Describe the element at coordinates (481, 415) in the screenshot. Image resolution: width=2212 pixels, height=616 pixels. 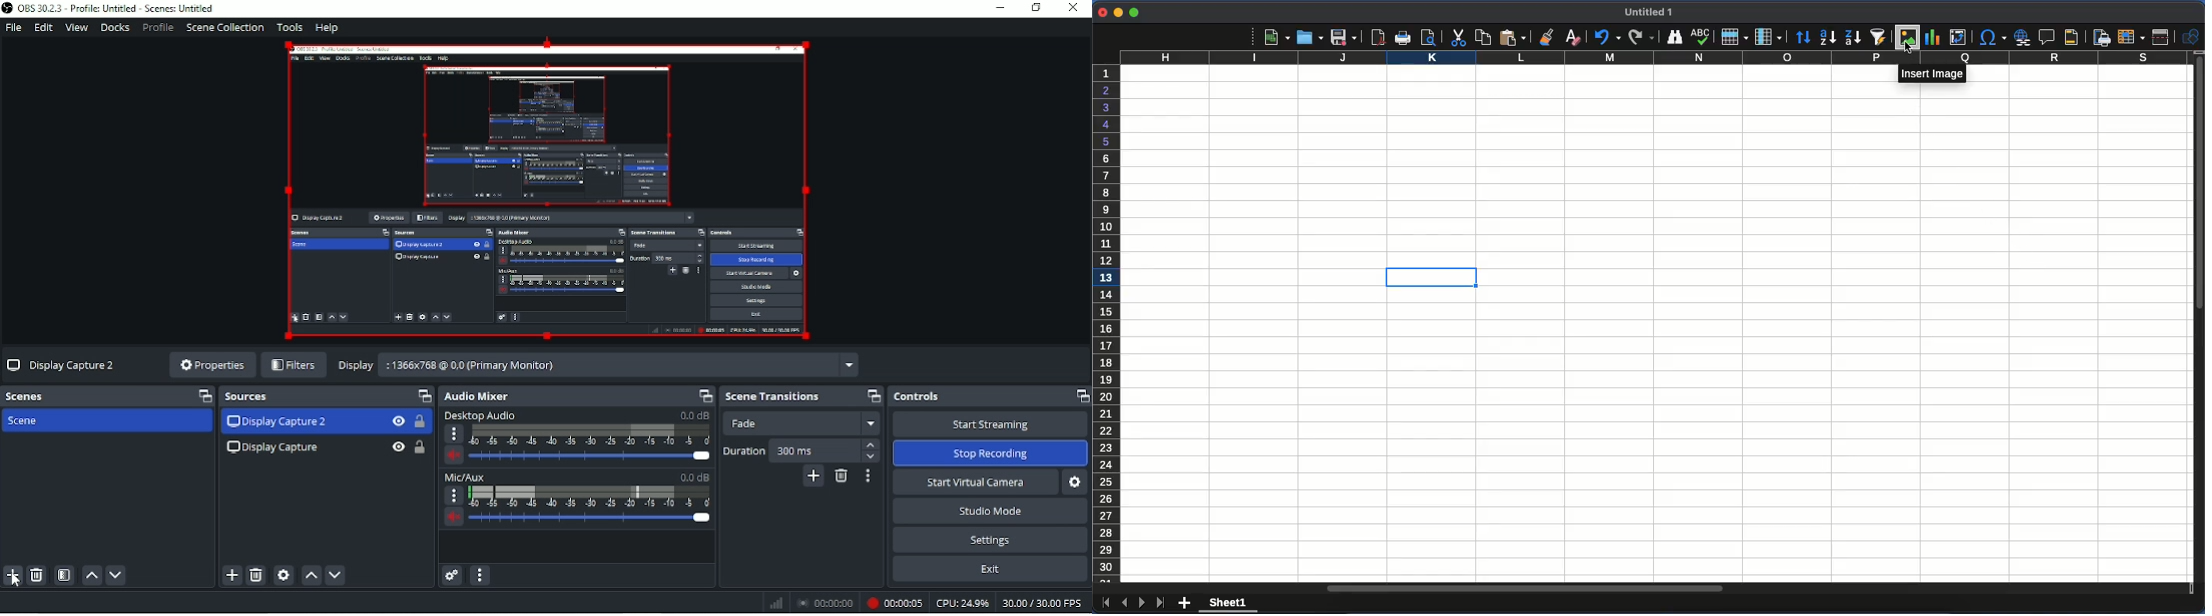
I see `Desktop Audio` at that location.